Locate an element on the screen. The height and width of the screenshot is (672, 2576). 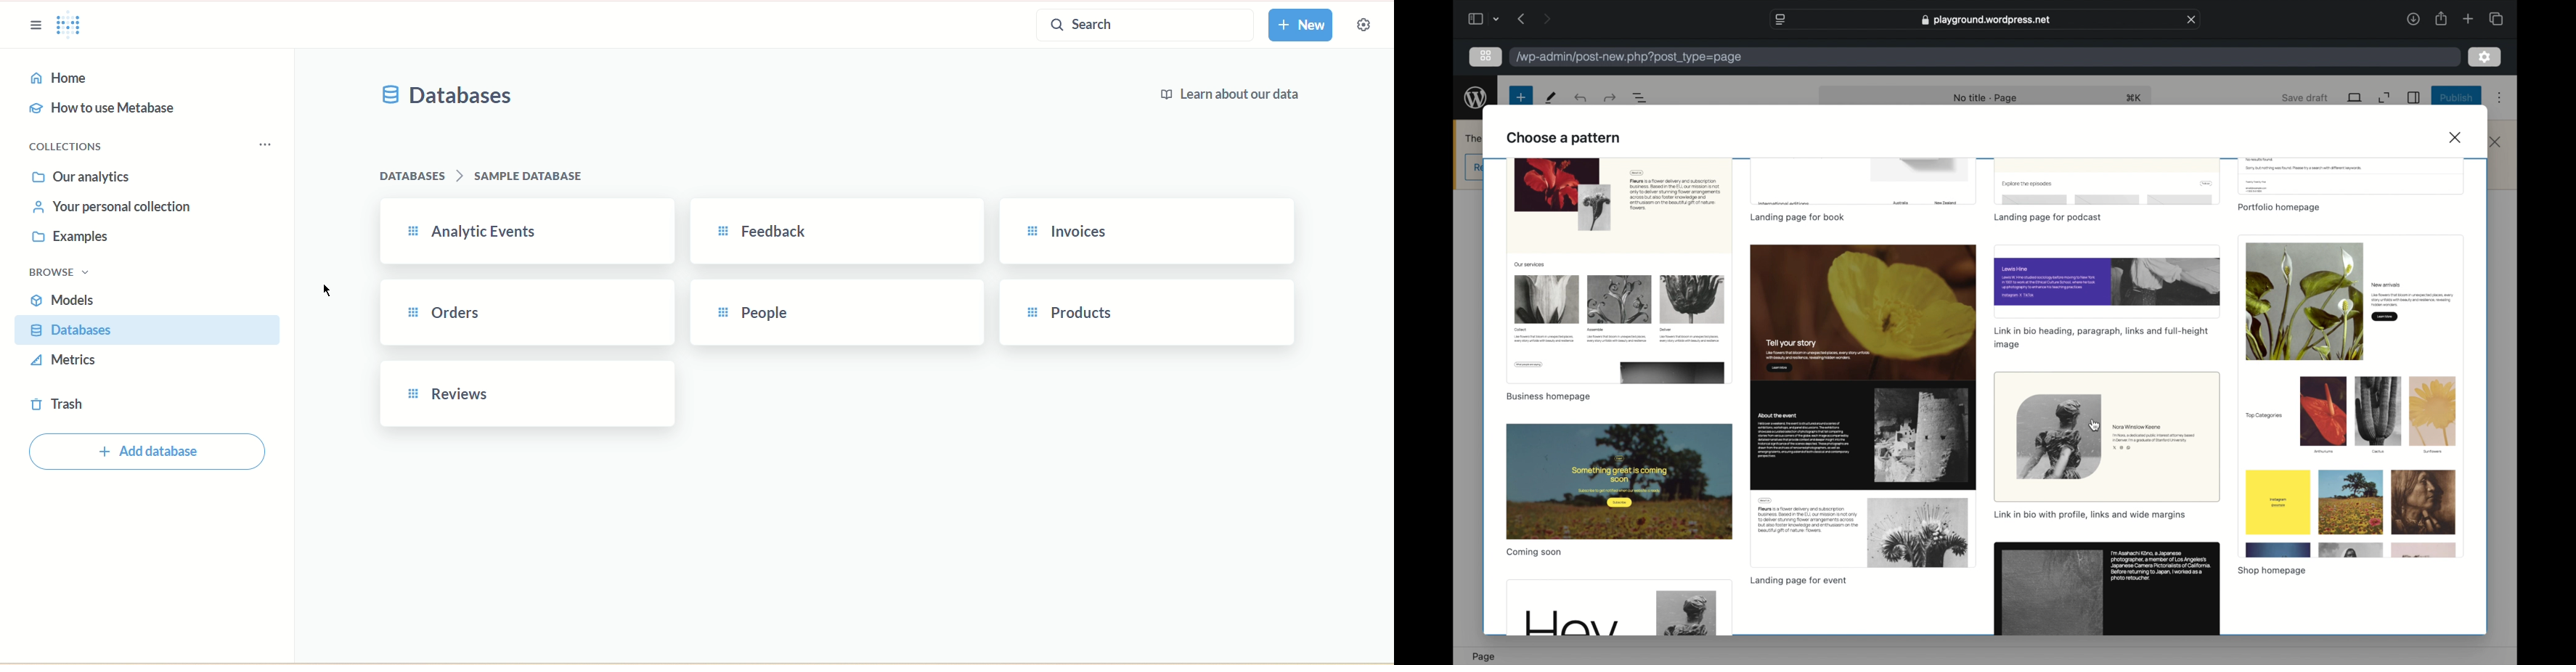
tools is located at coordinates (1552, 97).